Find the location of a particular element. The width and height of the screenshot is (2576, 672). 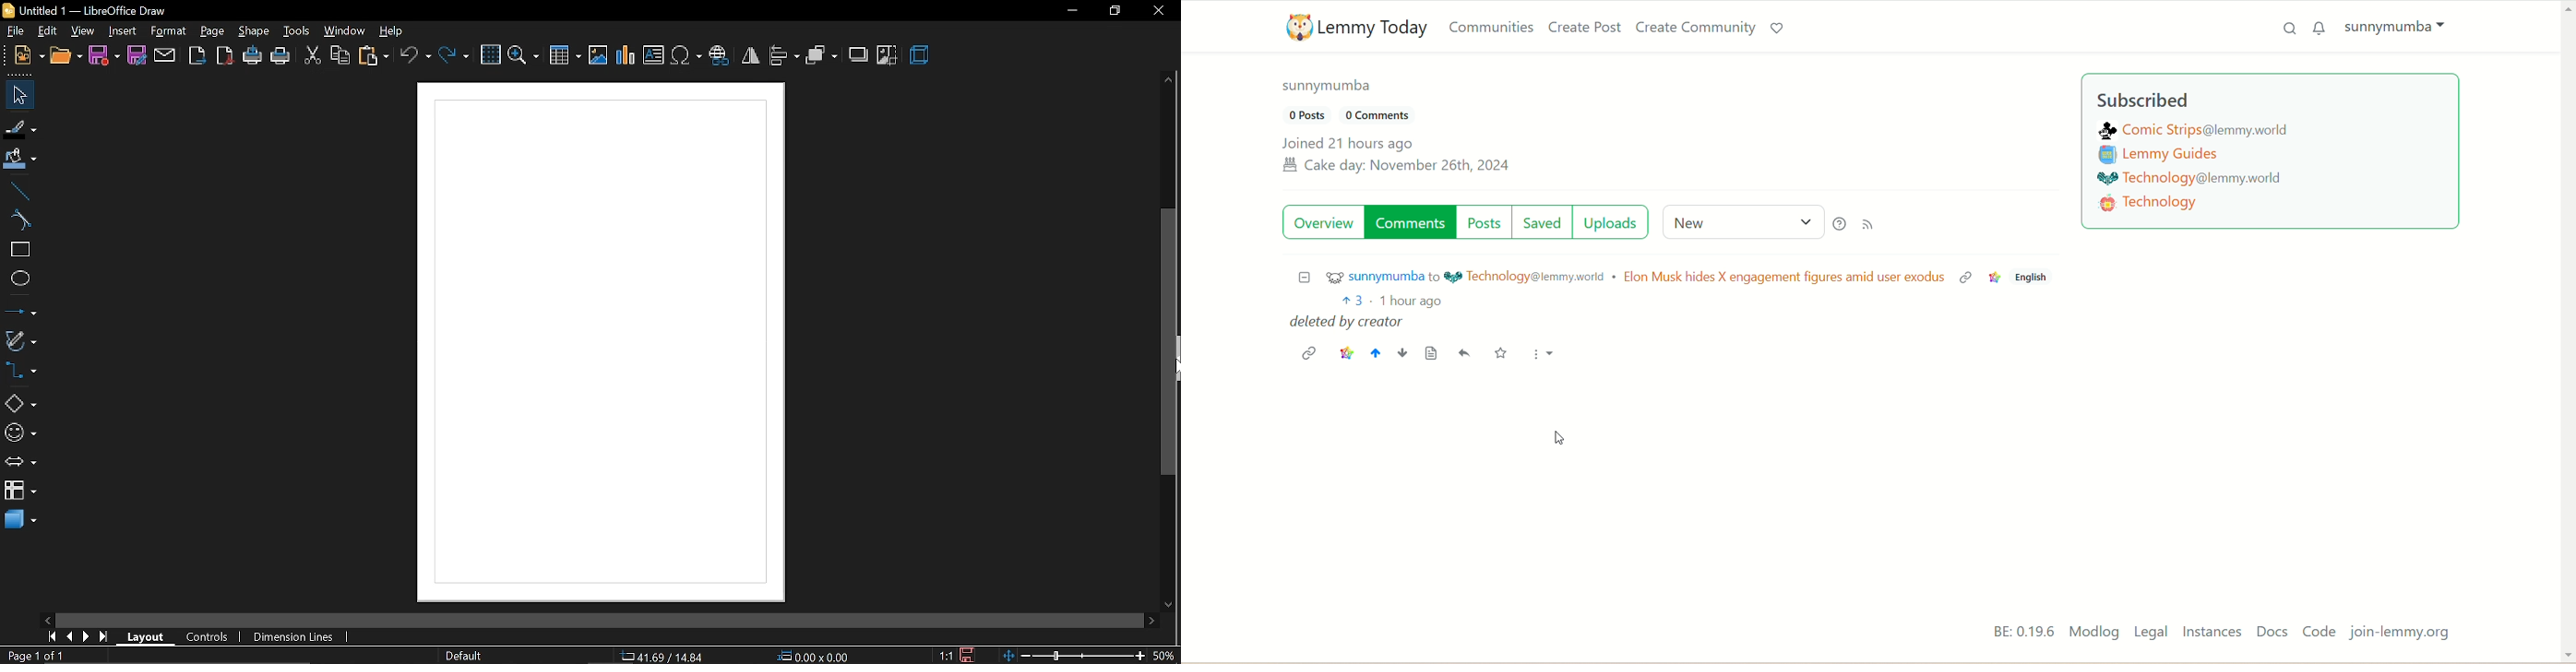

redo is located at coordinates (455, 56).